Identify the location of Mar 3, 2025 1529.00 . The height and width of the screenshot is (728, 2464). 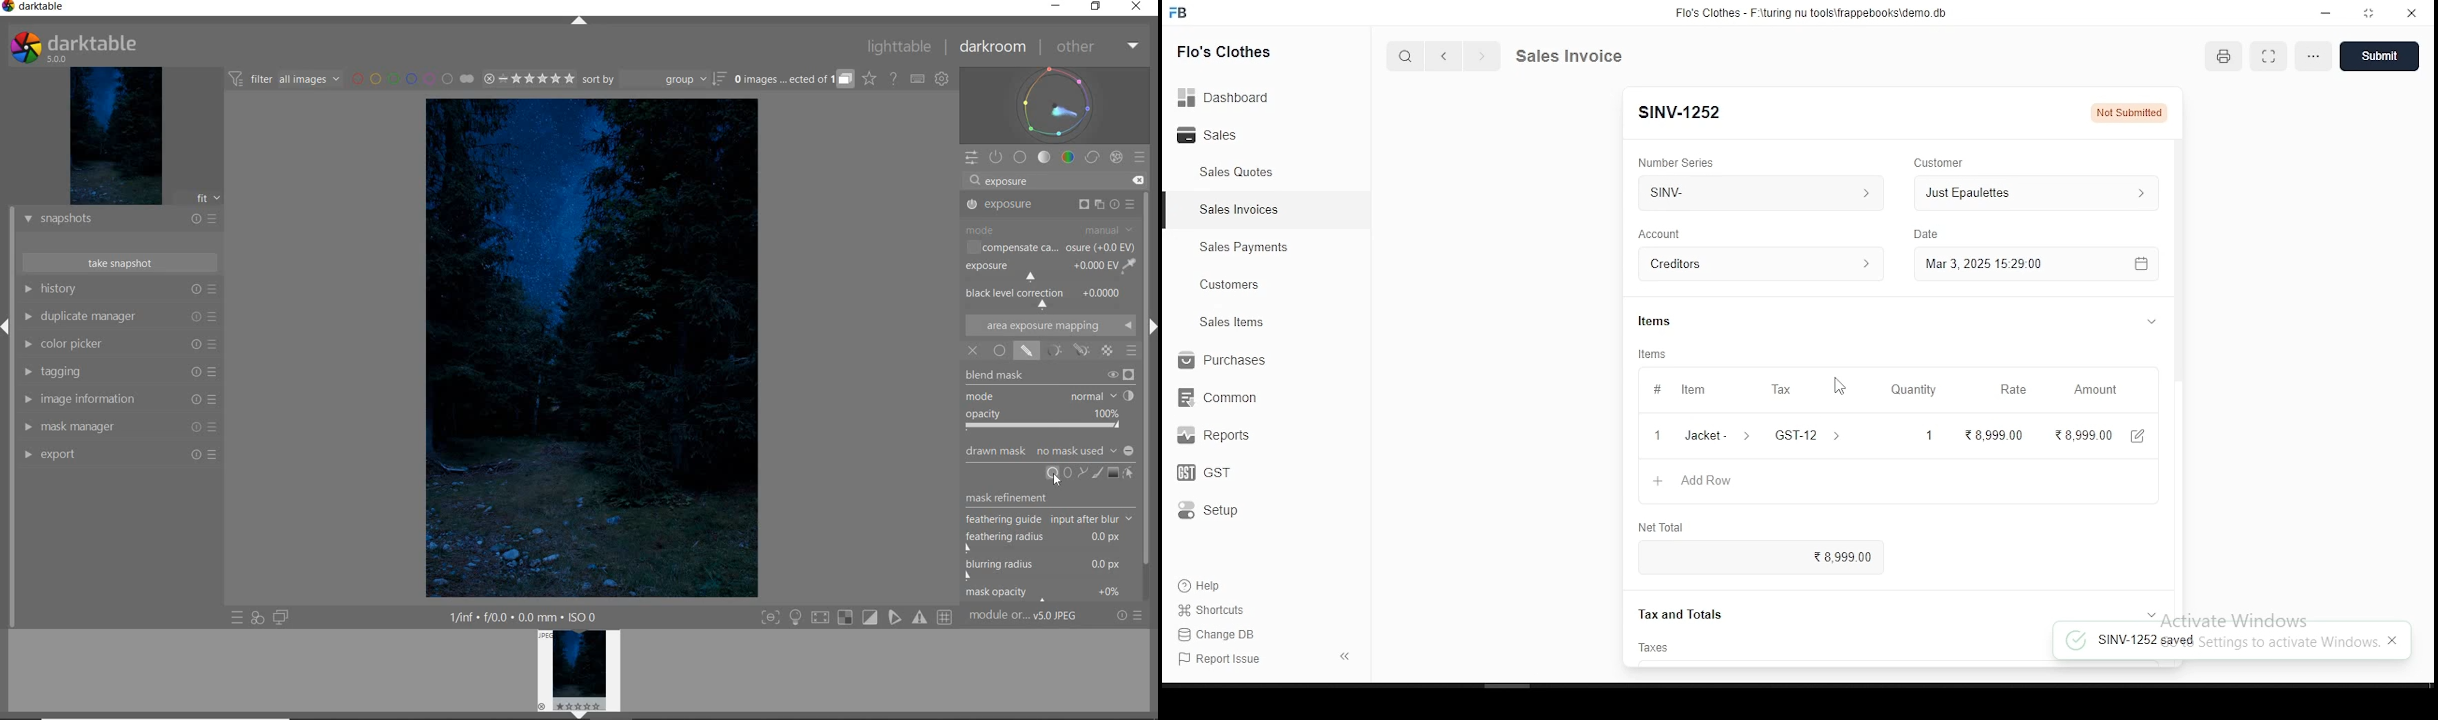
(2015, 266).